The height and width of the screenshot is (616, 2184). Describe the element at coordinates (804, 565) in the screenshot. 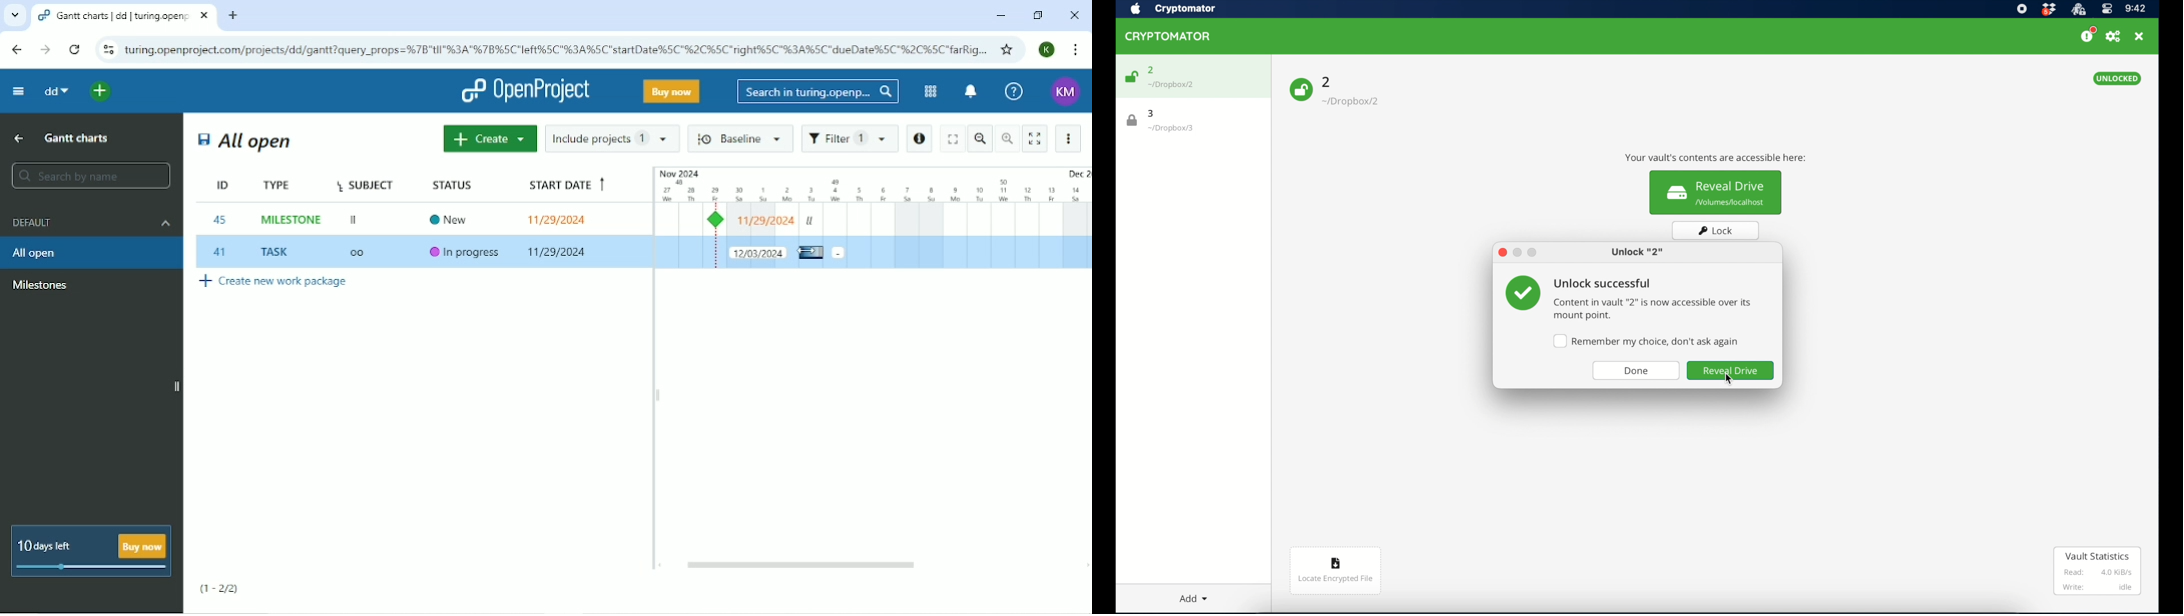

I see `Horizontal scrollbar` at that location.